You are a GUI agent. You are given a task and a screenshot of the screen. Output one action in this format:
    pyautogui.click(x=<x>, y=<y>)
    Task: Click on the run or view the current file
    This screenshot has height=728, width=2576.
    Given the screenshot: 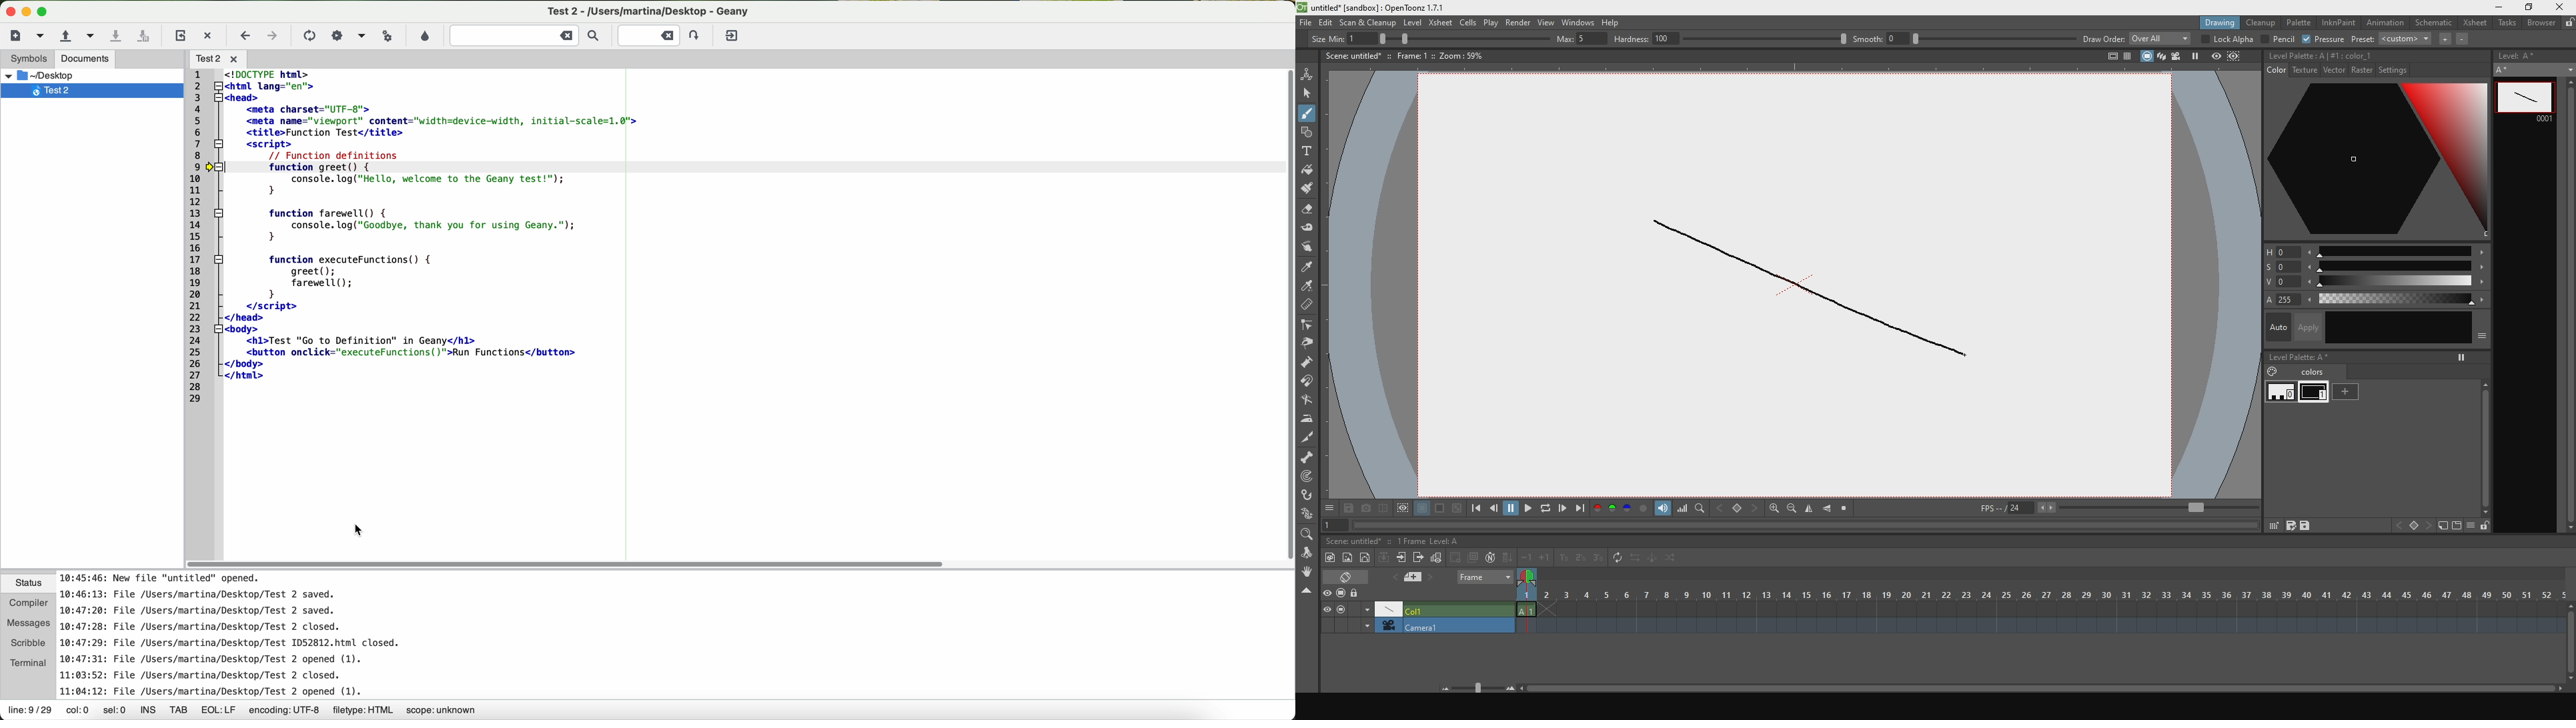 What is the action you would take?
    pyautogui.click(x=385, y=35)
    